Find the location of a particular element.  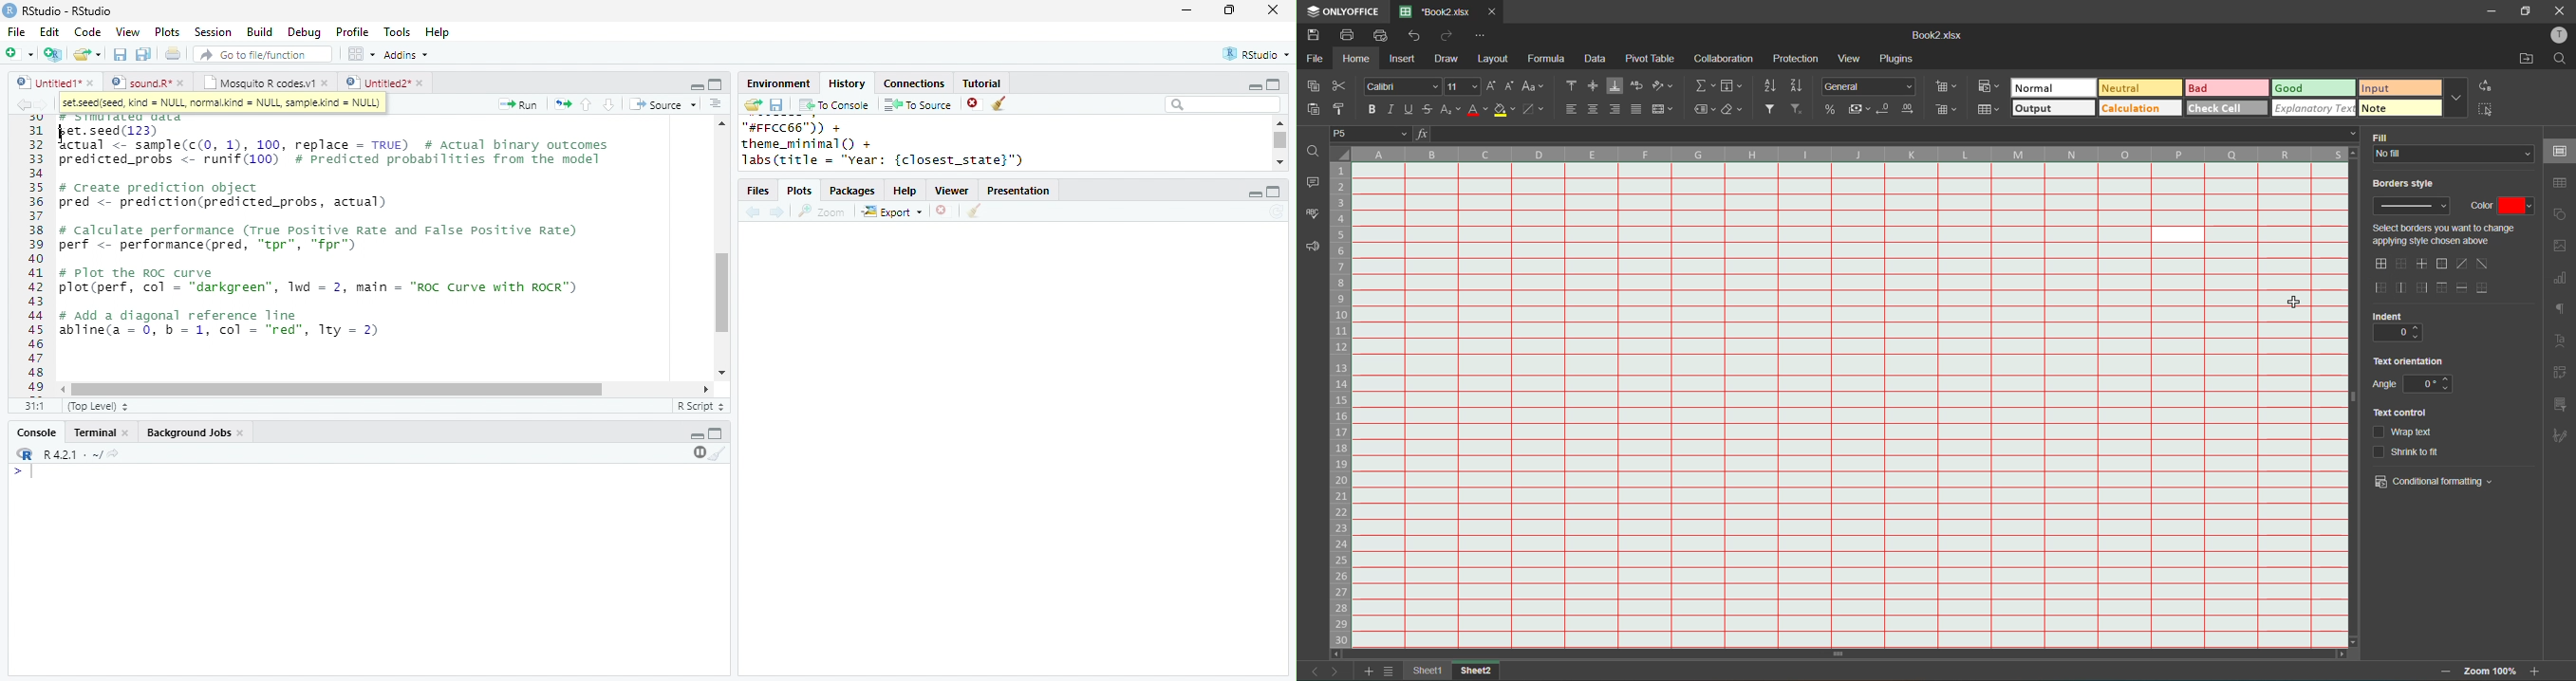

31:1 is located at coordinates (34, 405).